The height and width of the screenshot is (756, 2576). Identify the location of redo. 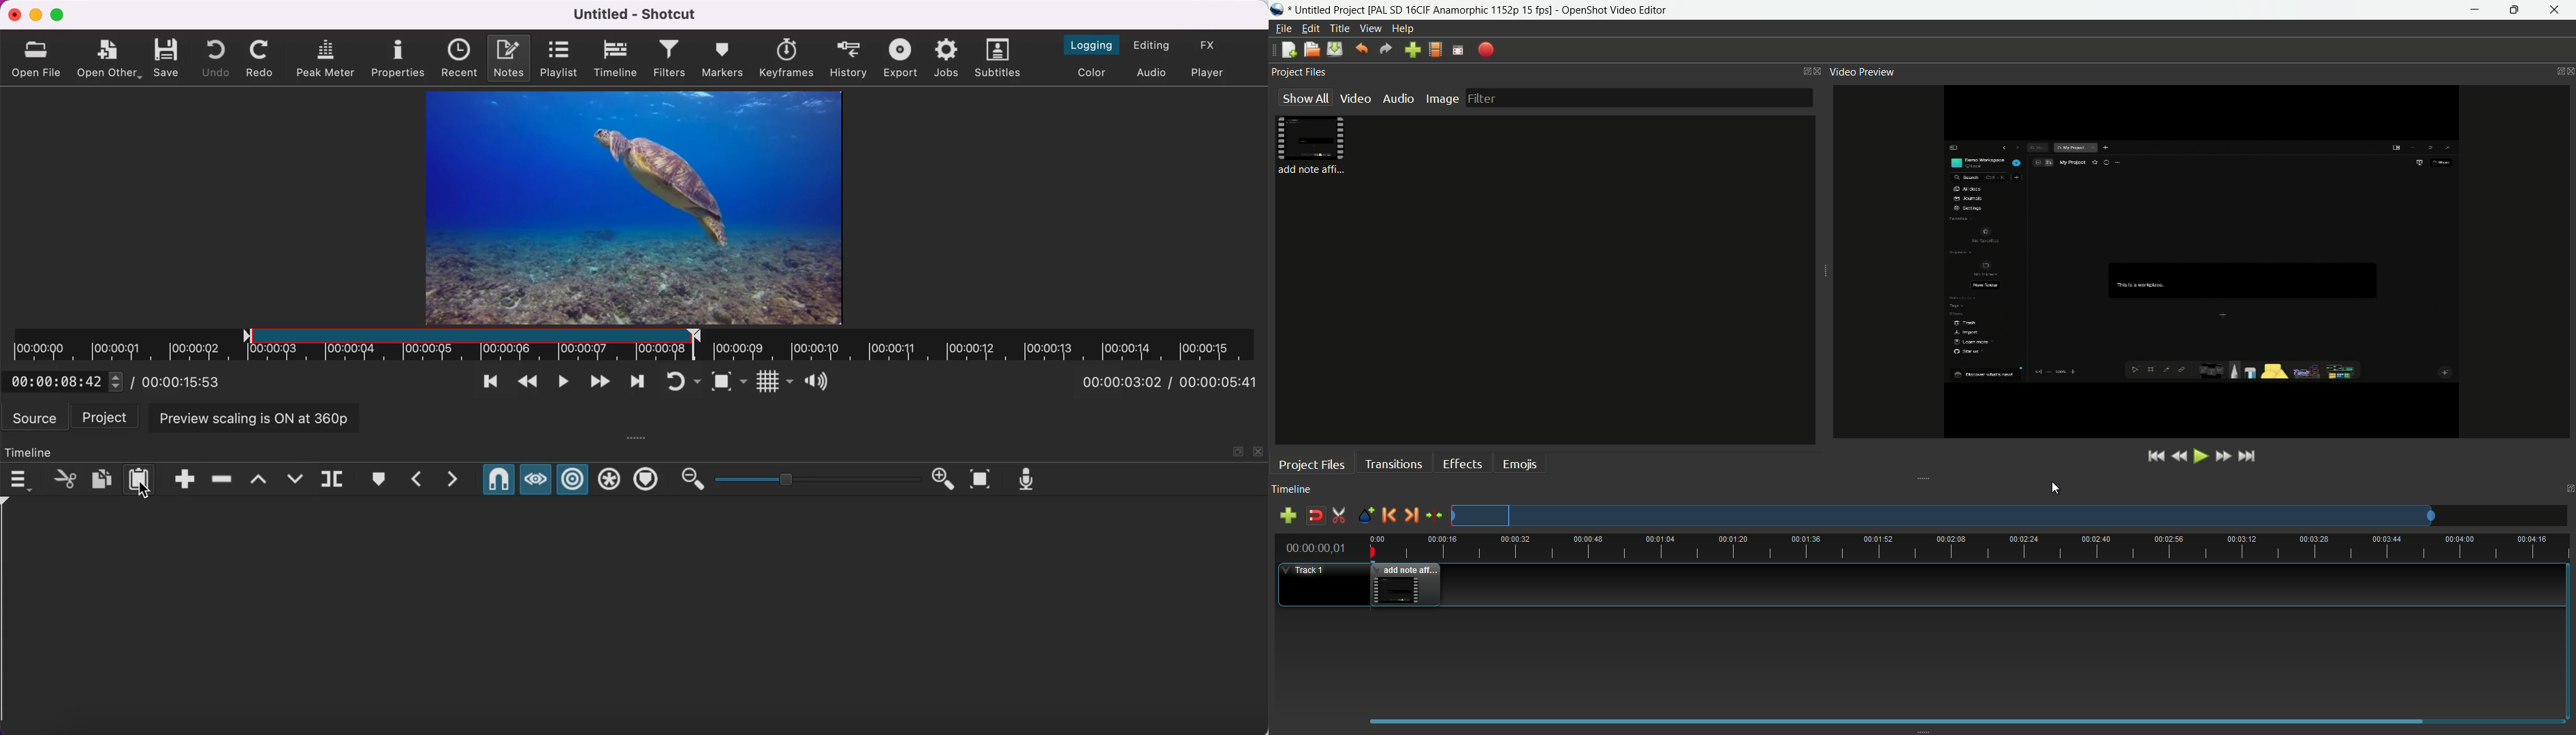
(263, 58).